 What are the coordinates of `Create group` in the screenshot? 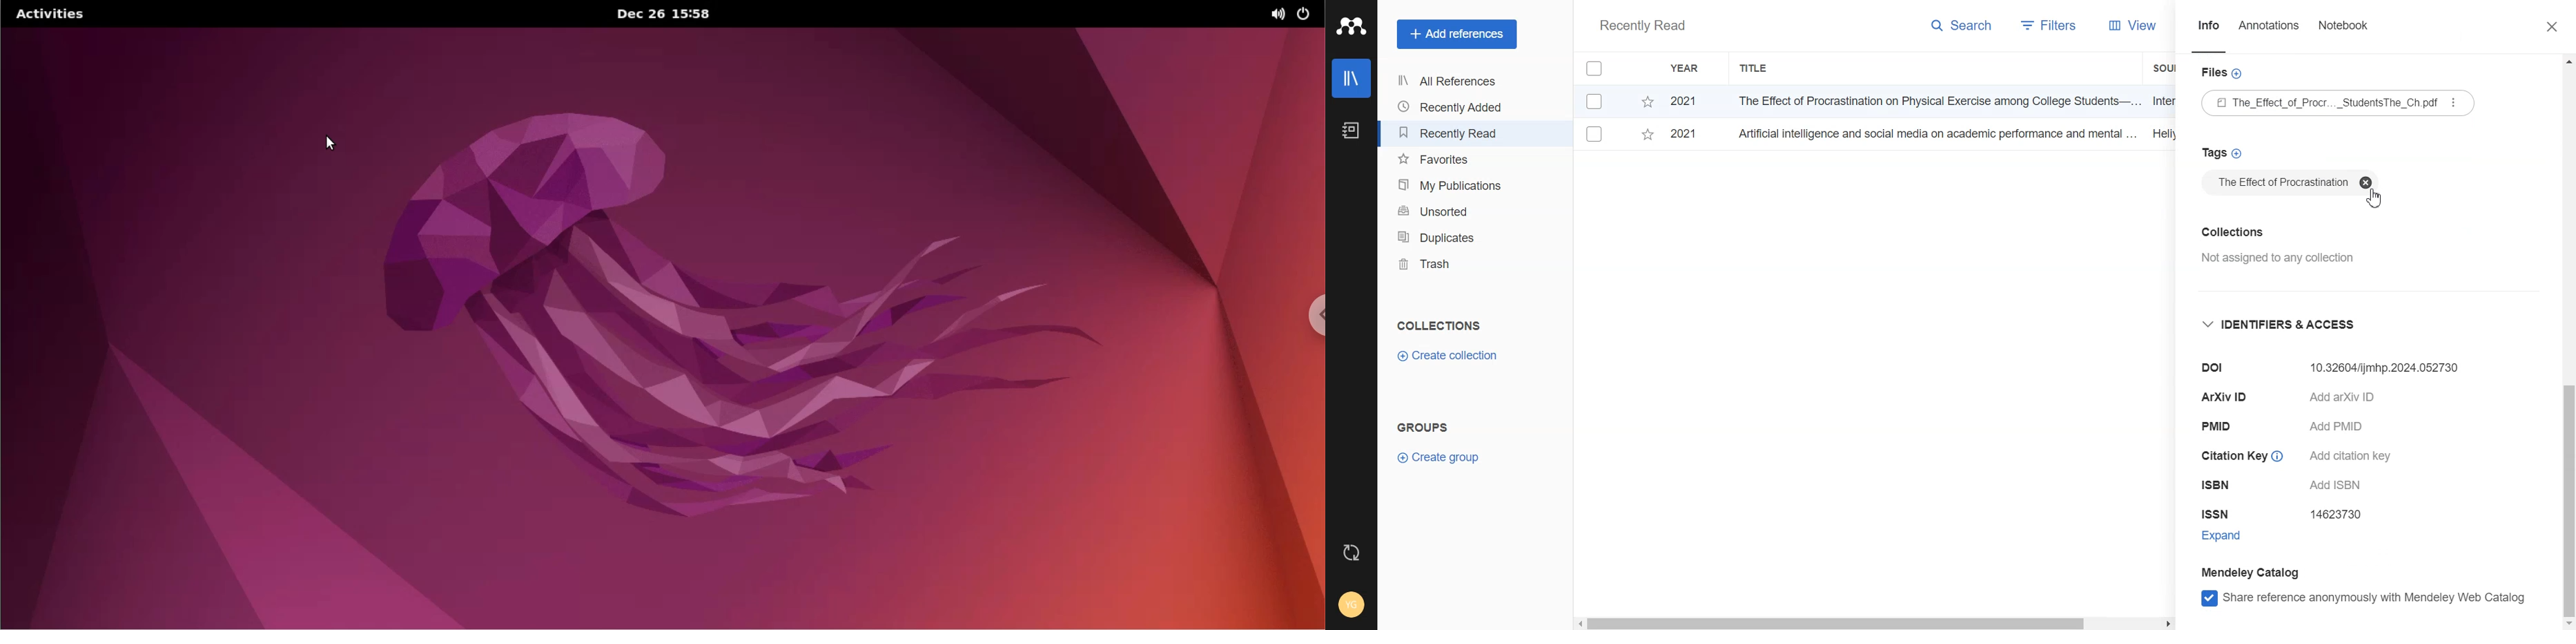 It's located at (1439, 456).